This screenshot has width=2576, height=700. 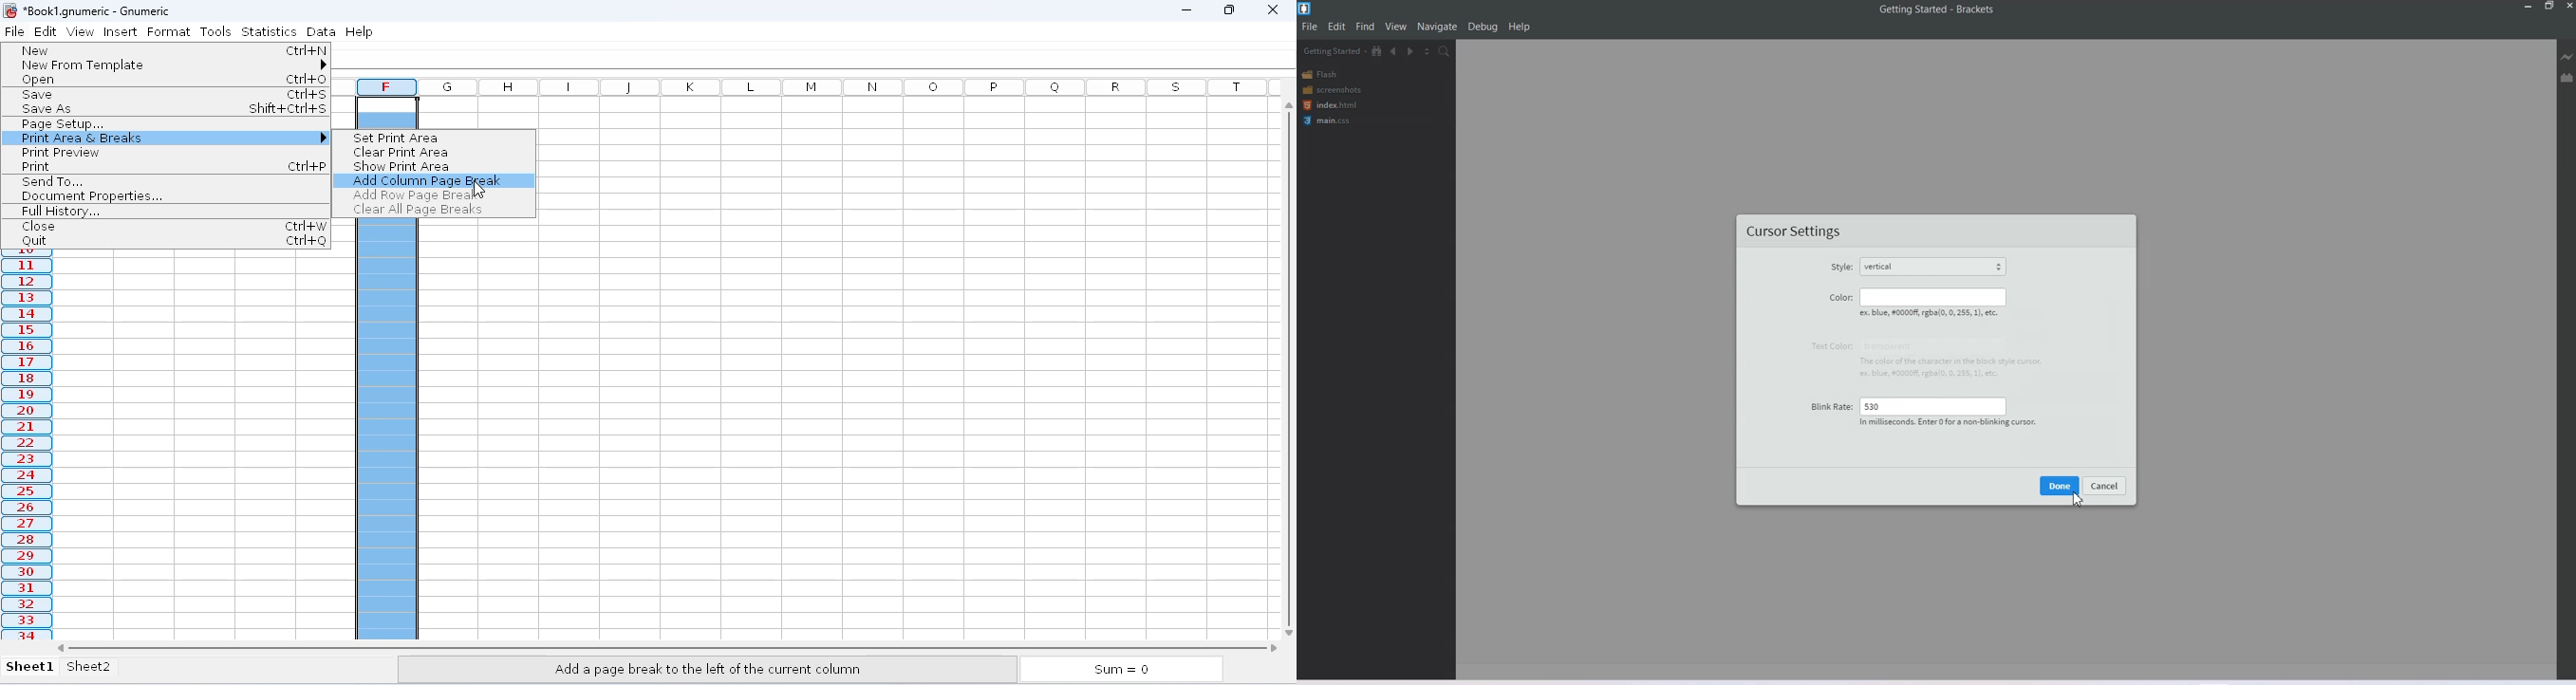 I want to click on close, so click(x=1274, y=9).